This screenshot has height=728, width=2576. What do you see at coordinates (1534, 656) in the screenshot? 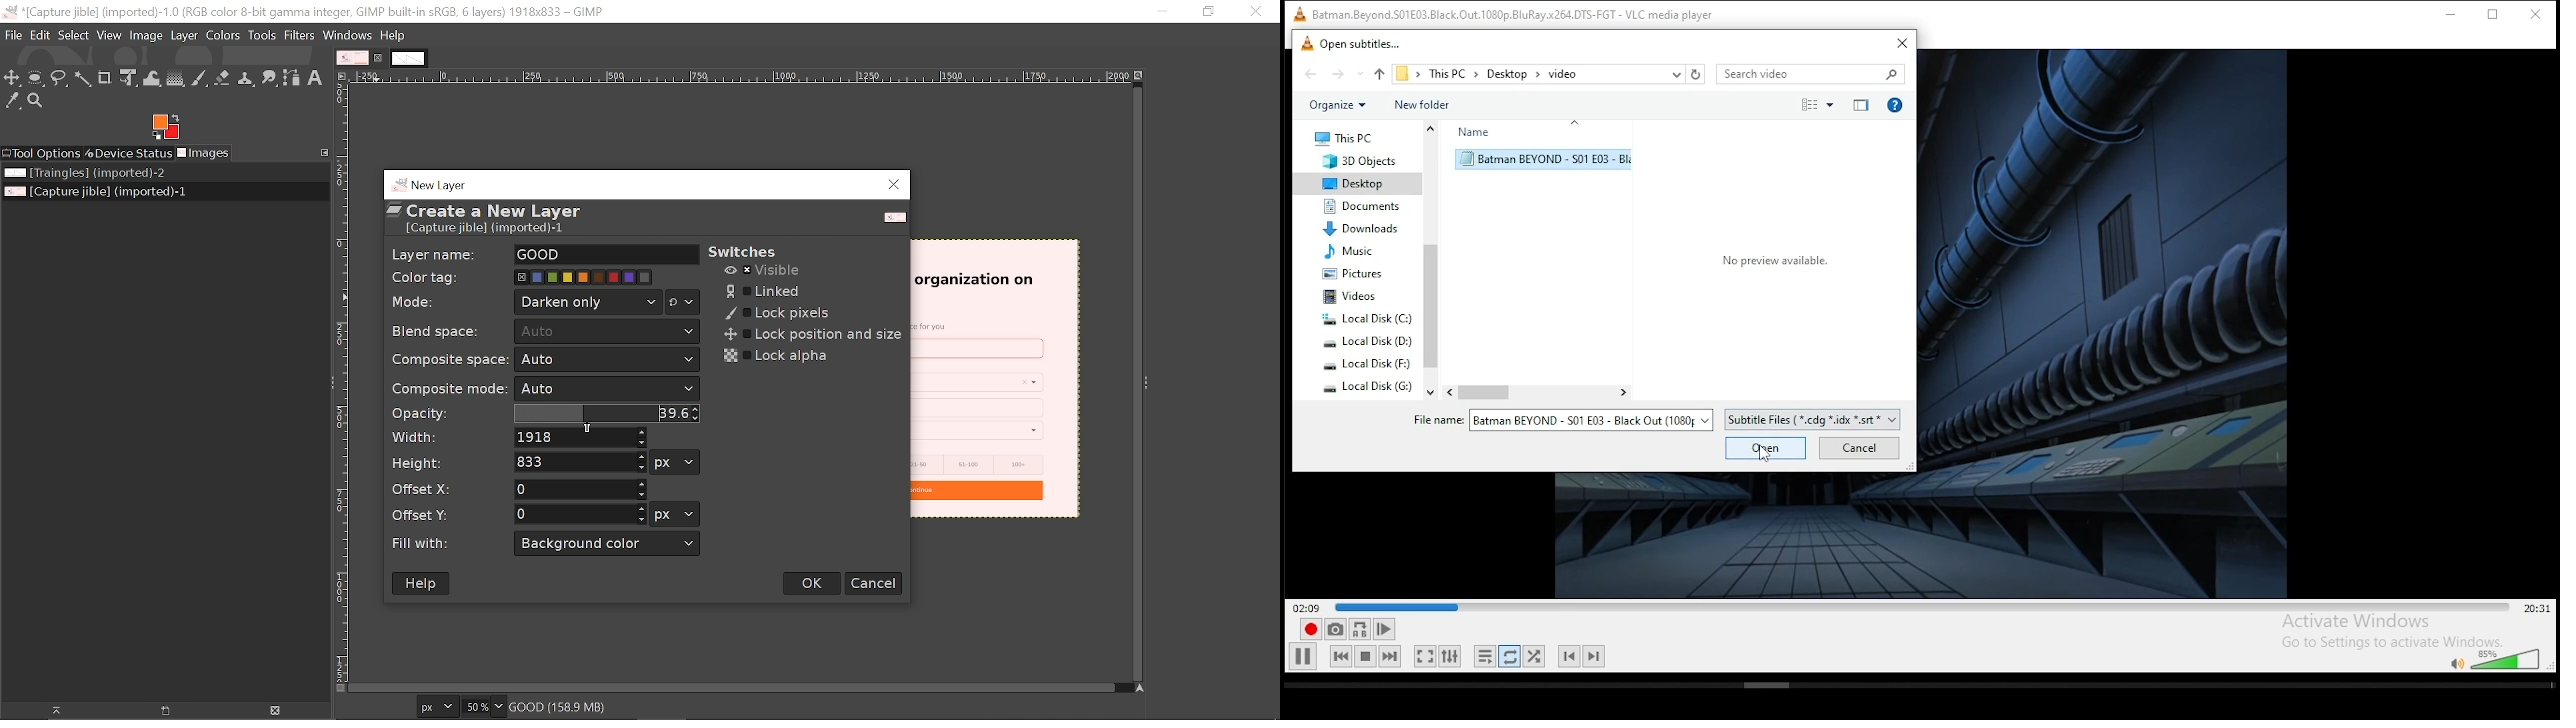
I see `random` at bounding box center [1534, 656].